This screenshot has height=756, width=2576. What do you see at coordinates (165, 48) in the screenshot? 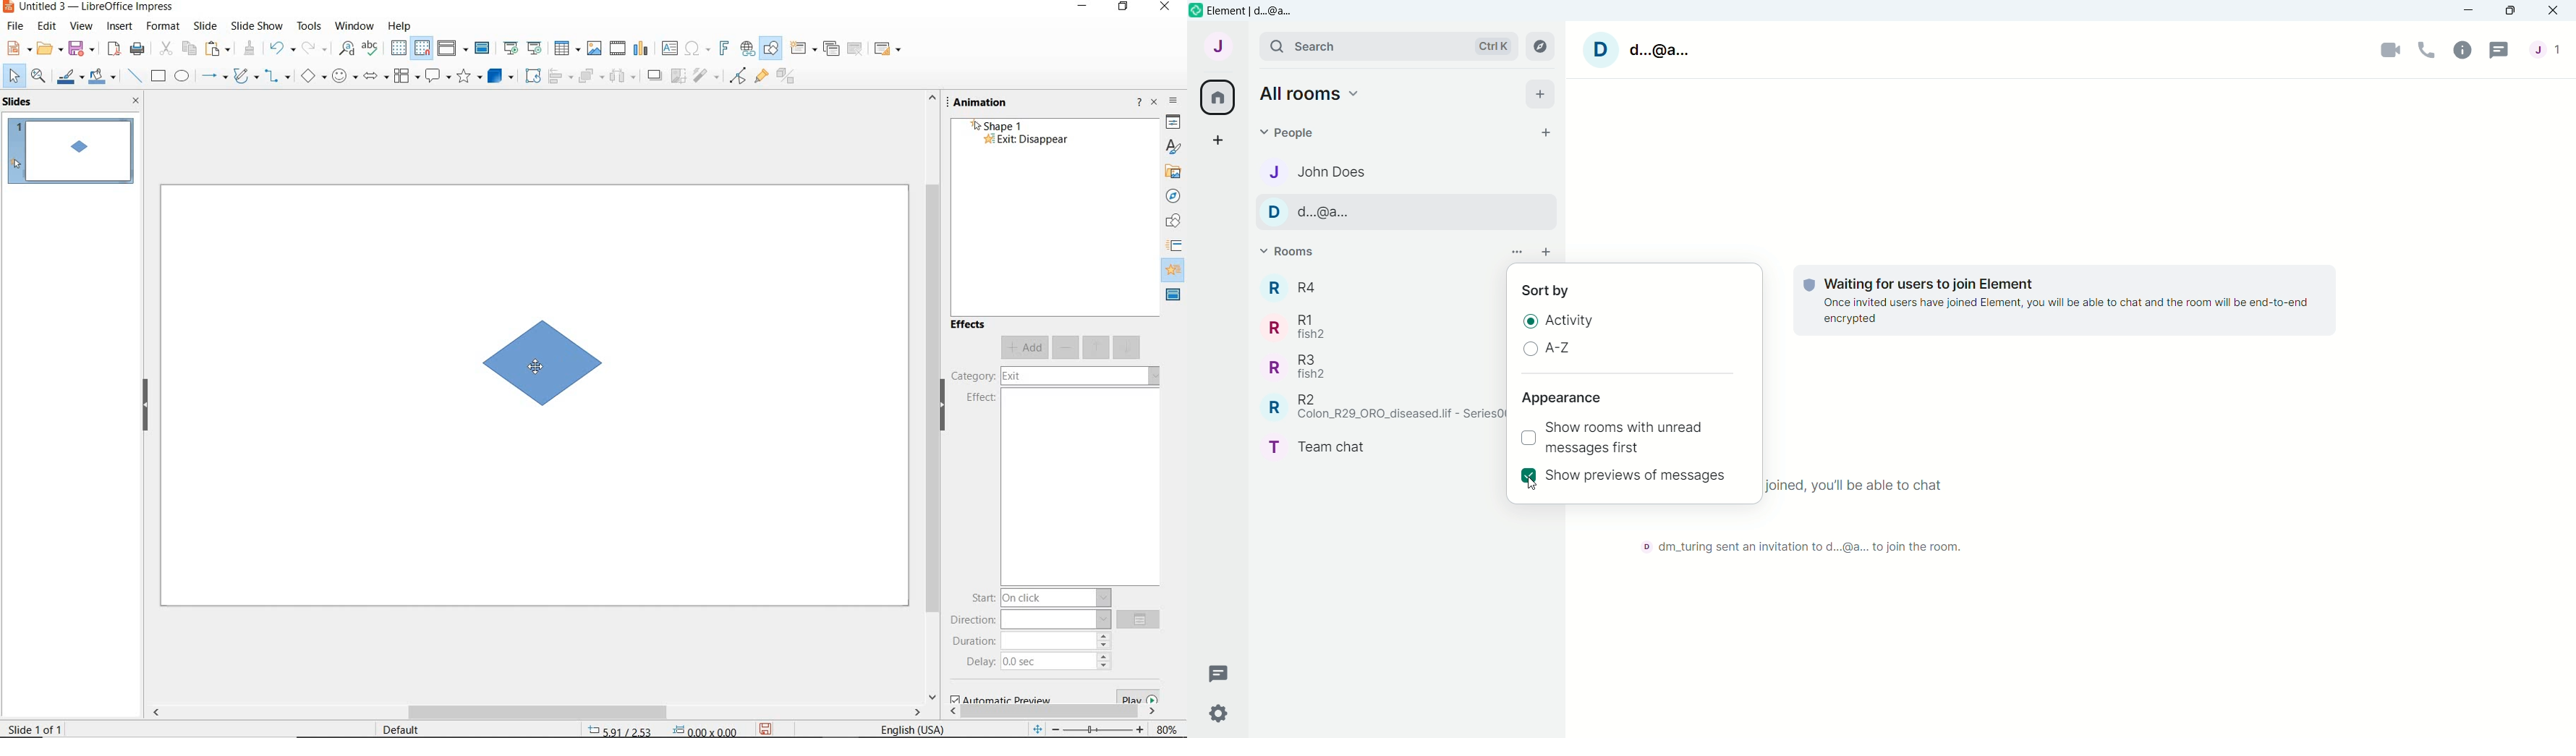
I see `cut` at bounding box center [165, 48].